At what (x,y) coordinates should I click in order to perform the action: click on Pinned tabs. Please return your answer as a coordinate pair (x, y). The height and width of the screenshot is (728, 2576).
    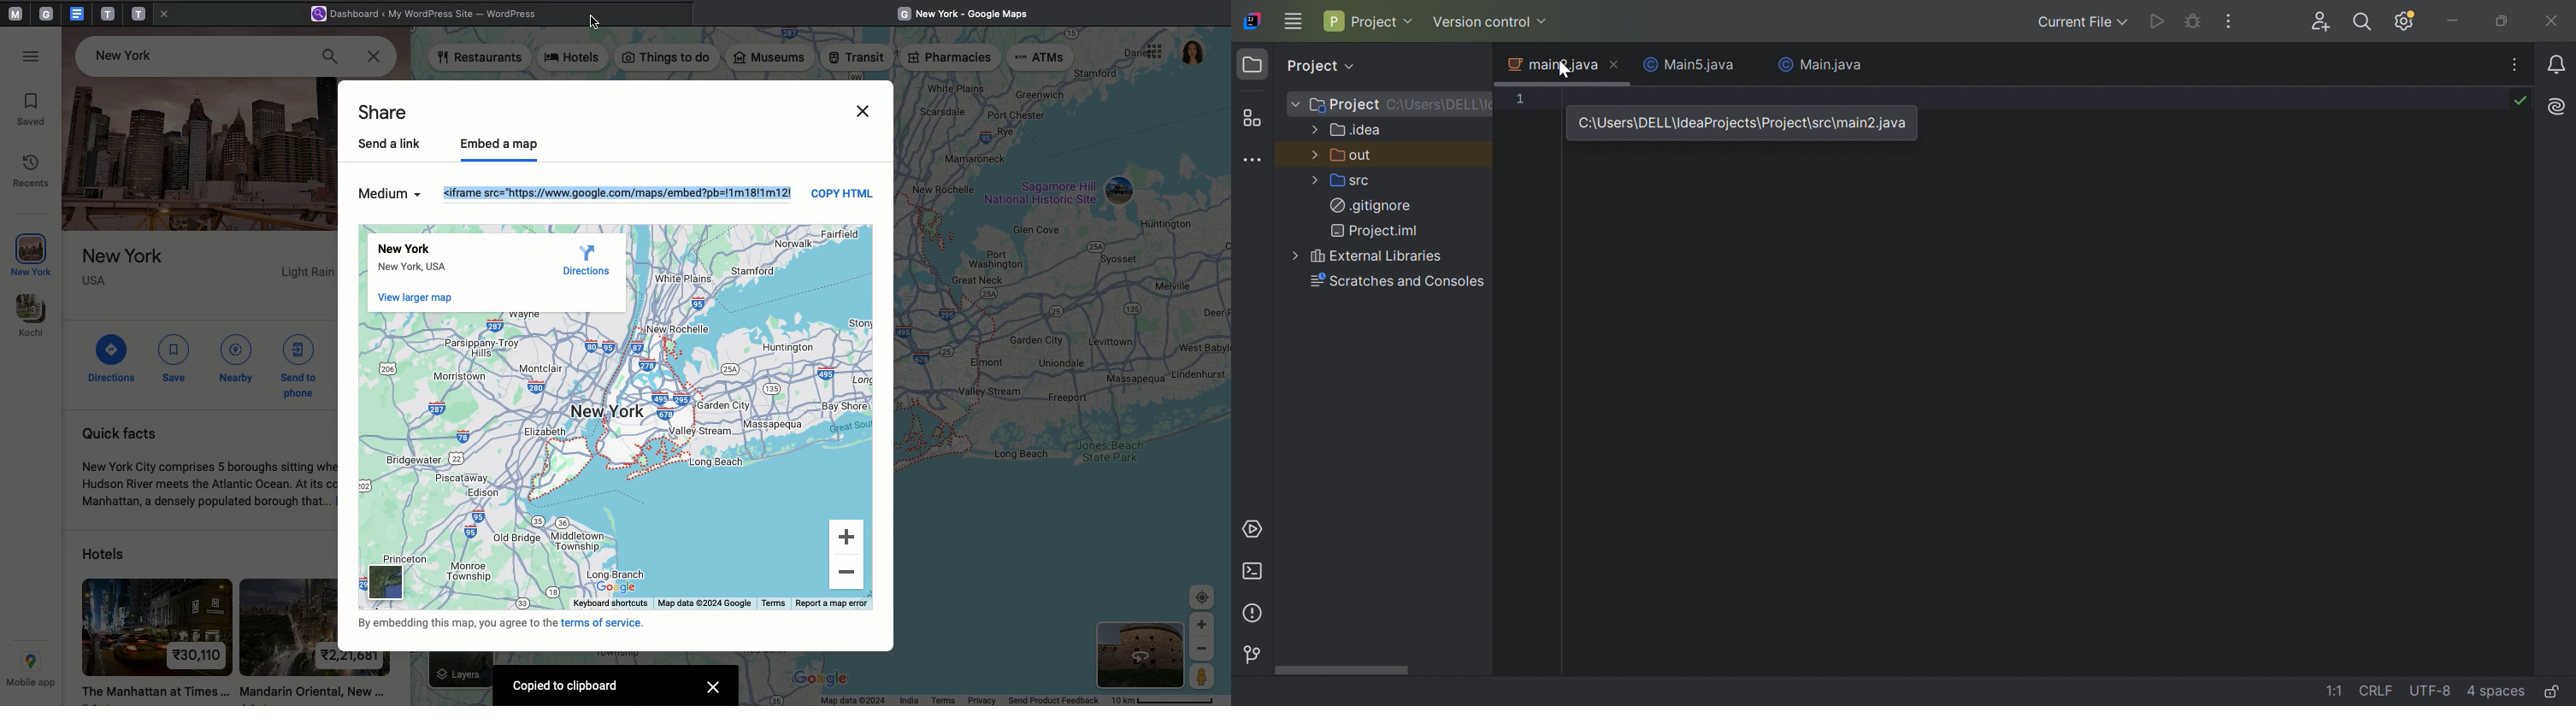
    Looking at the image, I should click on (13, 15).